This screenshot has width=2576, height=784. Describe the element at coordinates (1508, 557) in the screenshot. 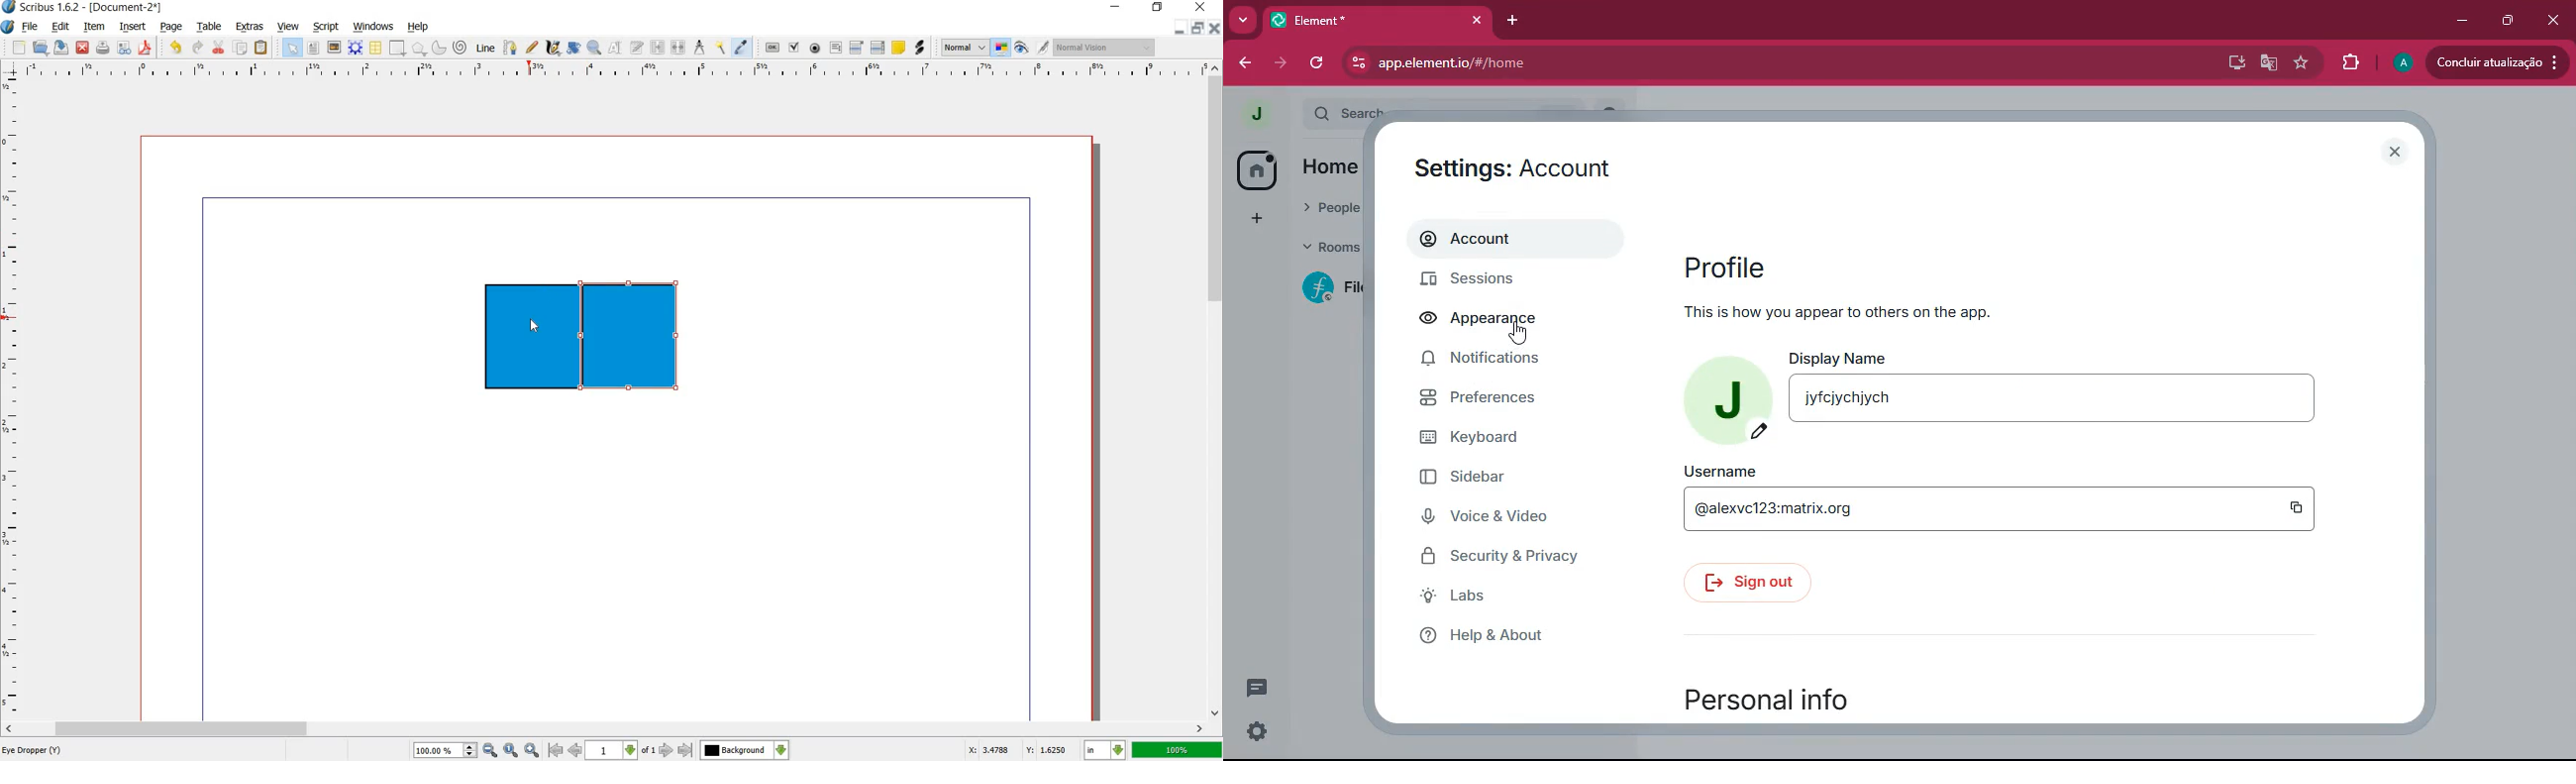

I see `Security & Privacy` at that location.